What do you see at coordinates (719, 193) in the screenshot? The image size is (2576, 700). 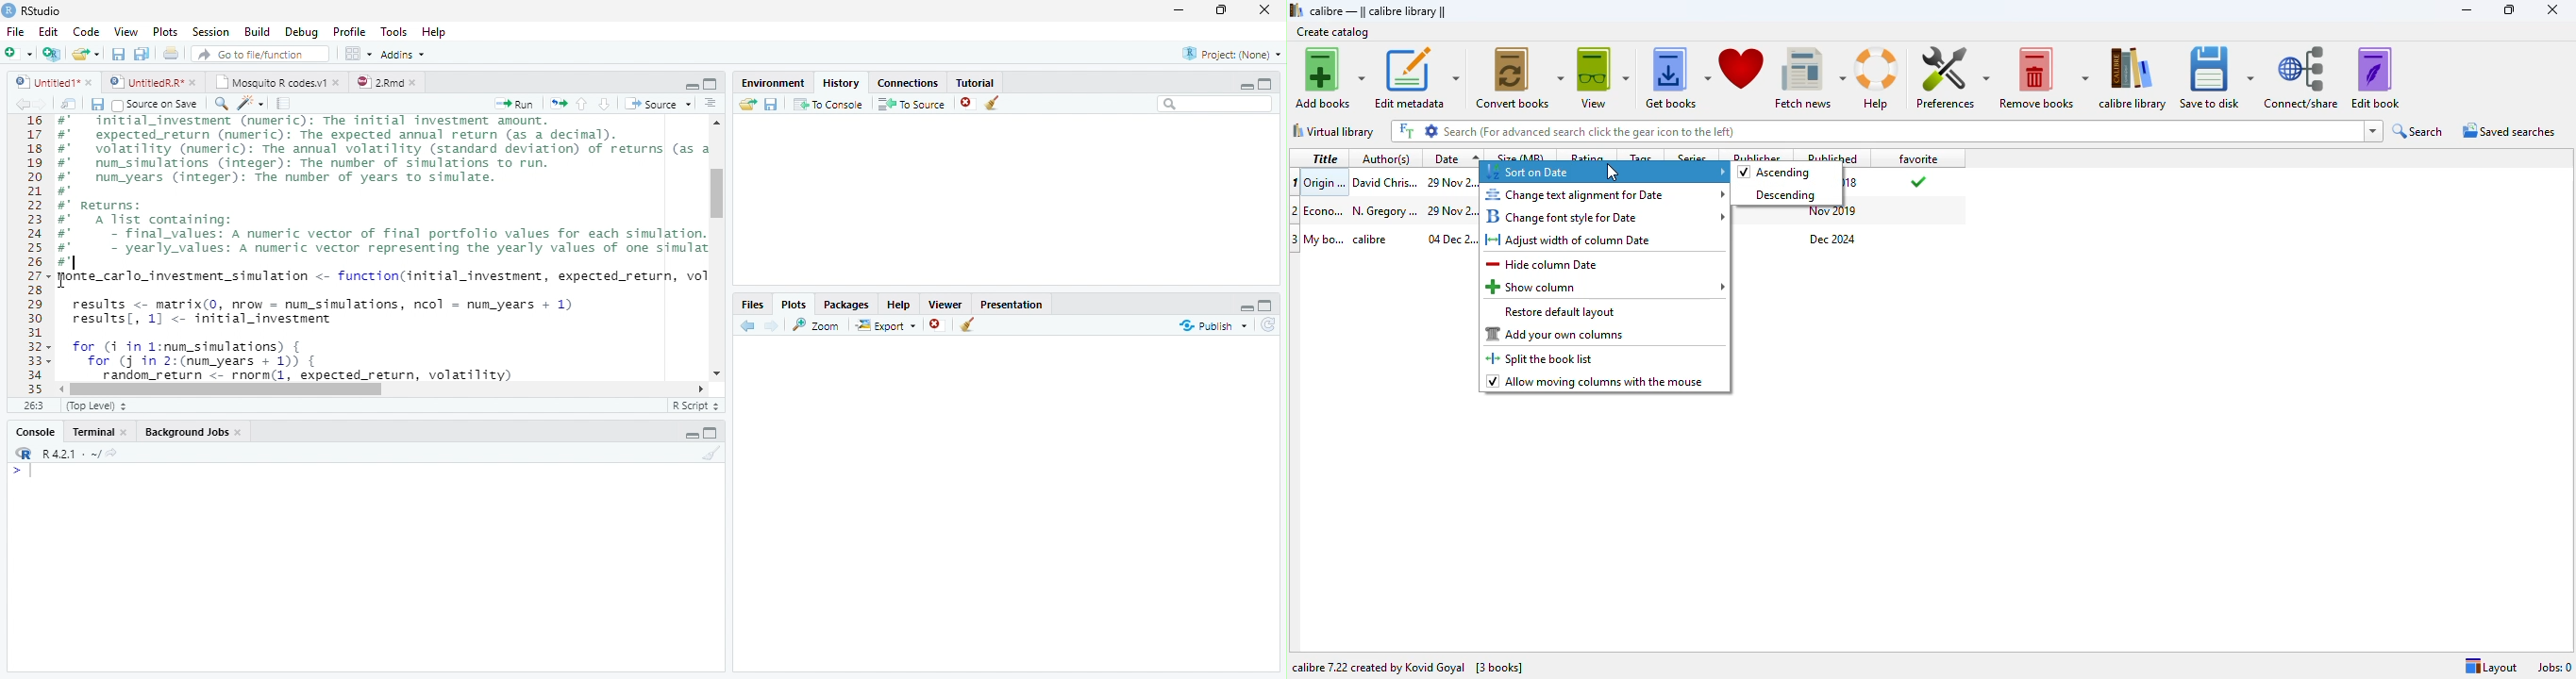 I see `Scroll Bar` at bounding box center [719, 193].